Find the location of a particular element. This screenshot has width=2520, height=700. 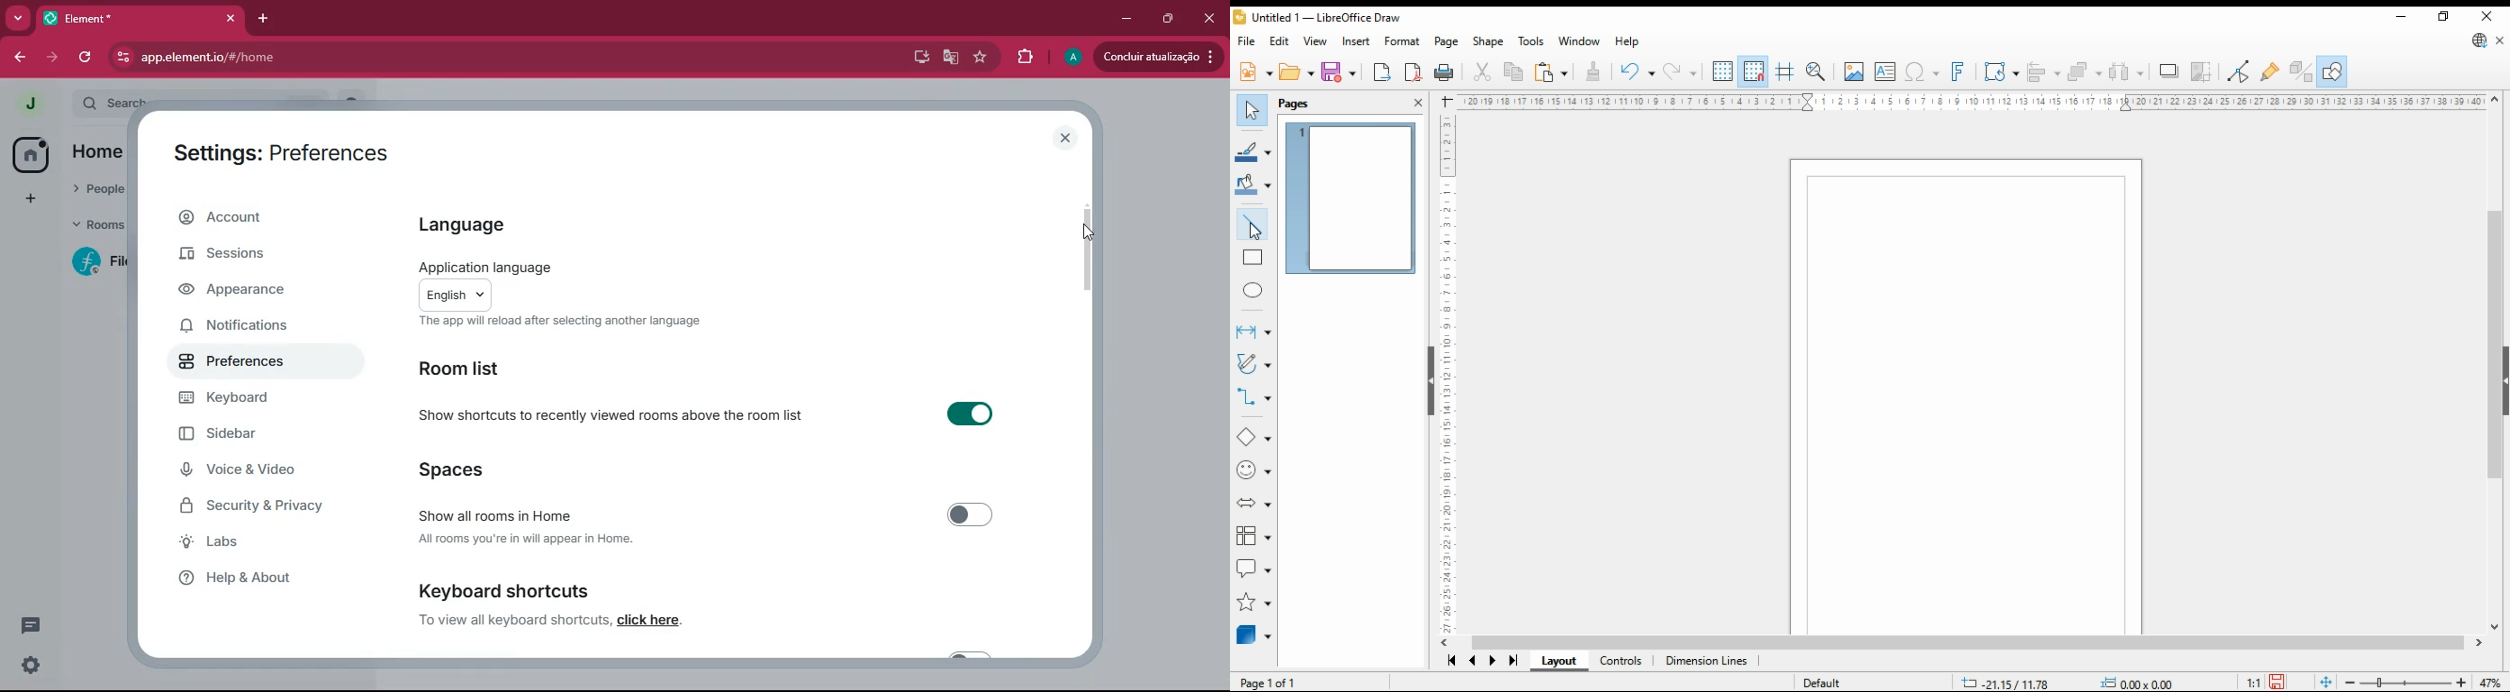

toggle off is located at coordinates (978, 513).